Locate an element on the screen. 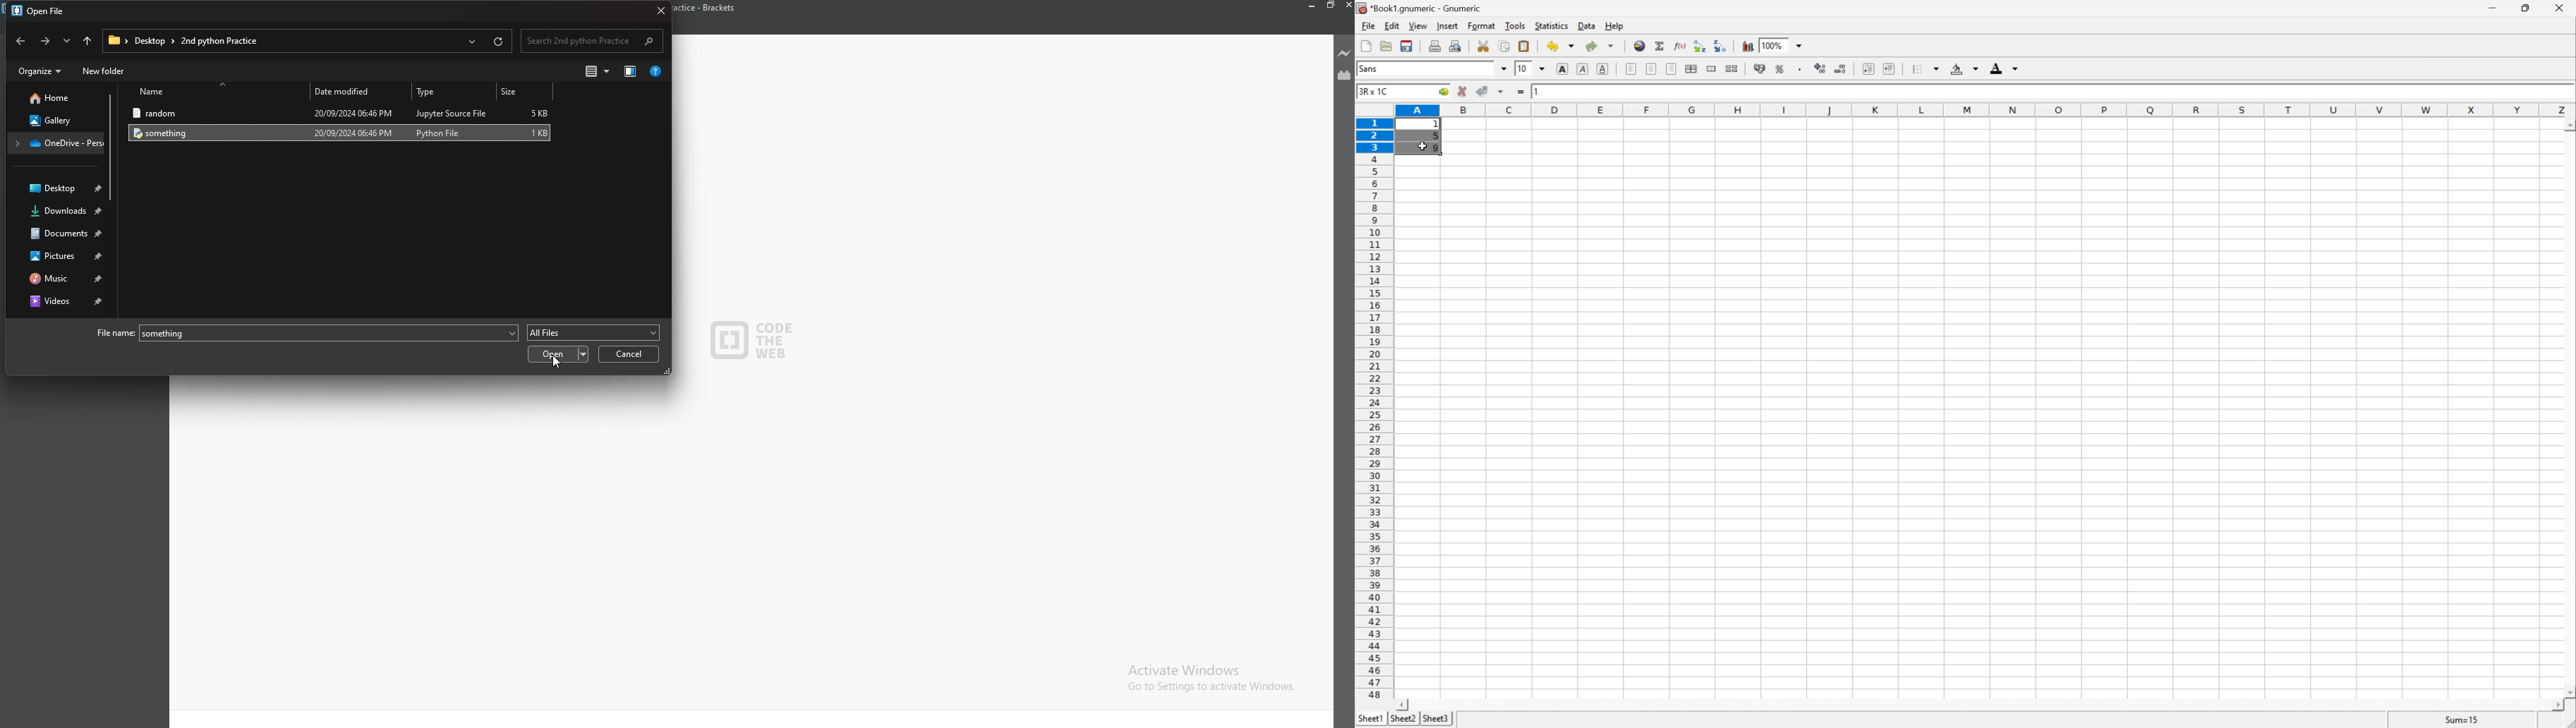 The width and height of the screenshot is (2576, 728). edit is located at coordinates (1393, 24).